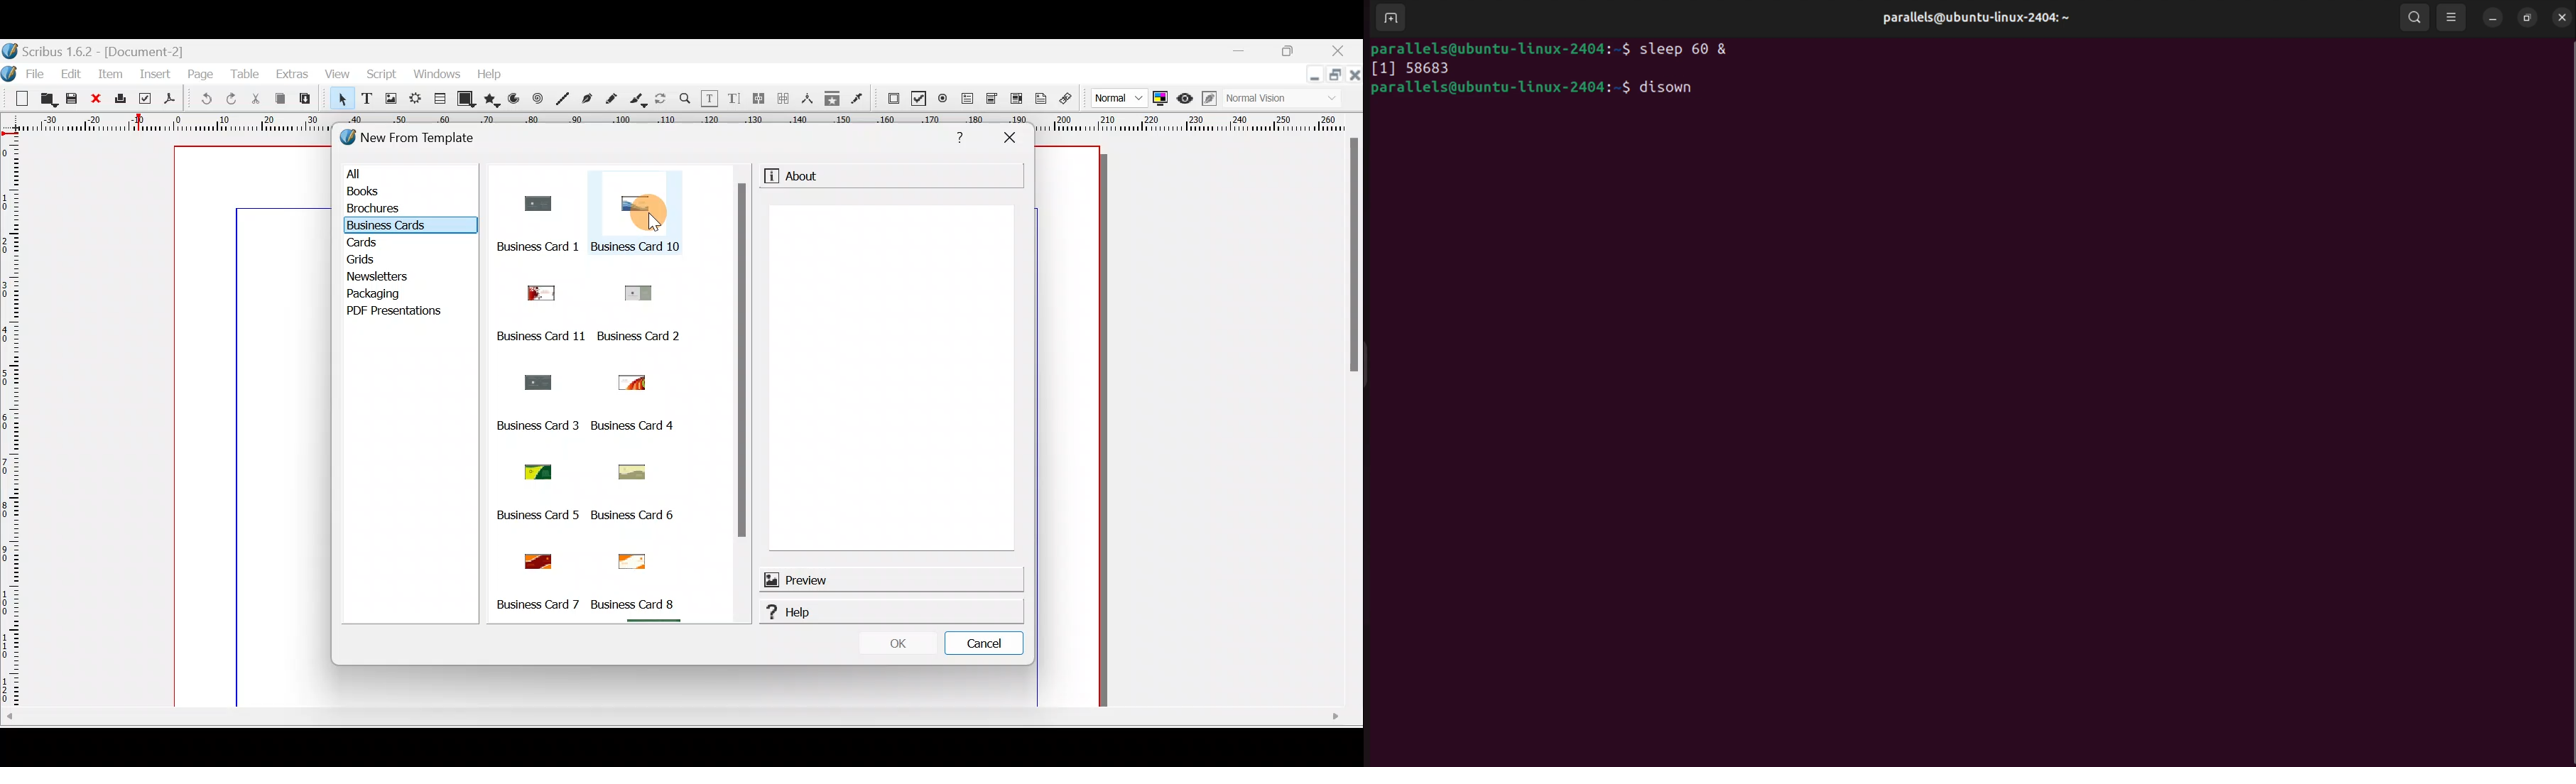  What do you see at coordinates (1335, 76) in the screenshot?
I see `Maximise` at bounding box center [1335, 76].